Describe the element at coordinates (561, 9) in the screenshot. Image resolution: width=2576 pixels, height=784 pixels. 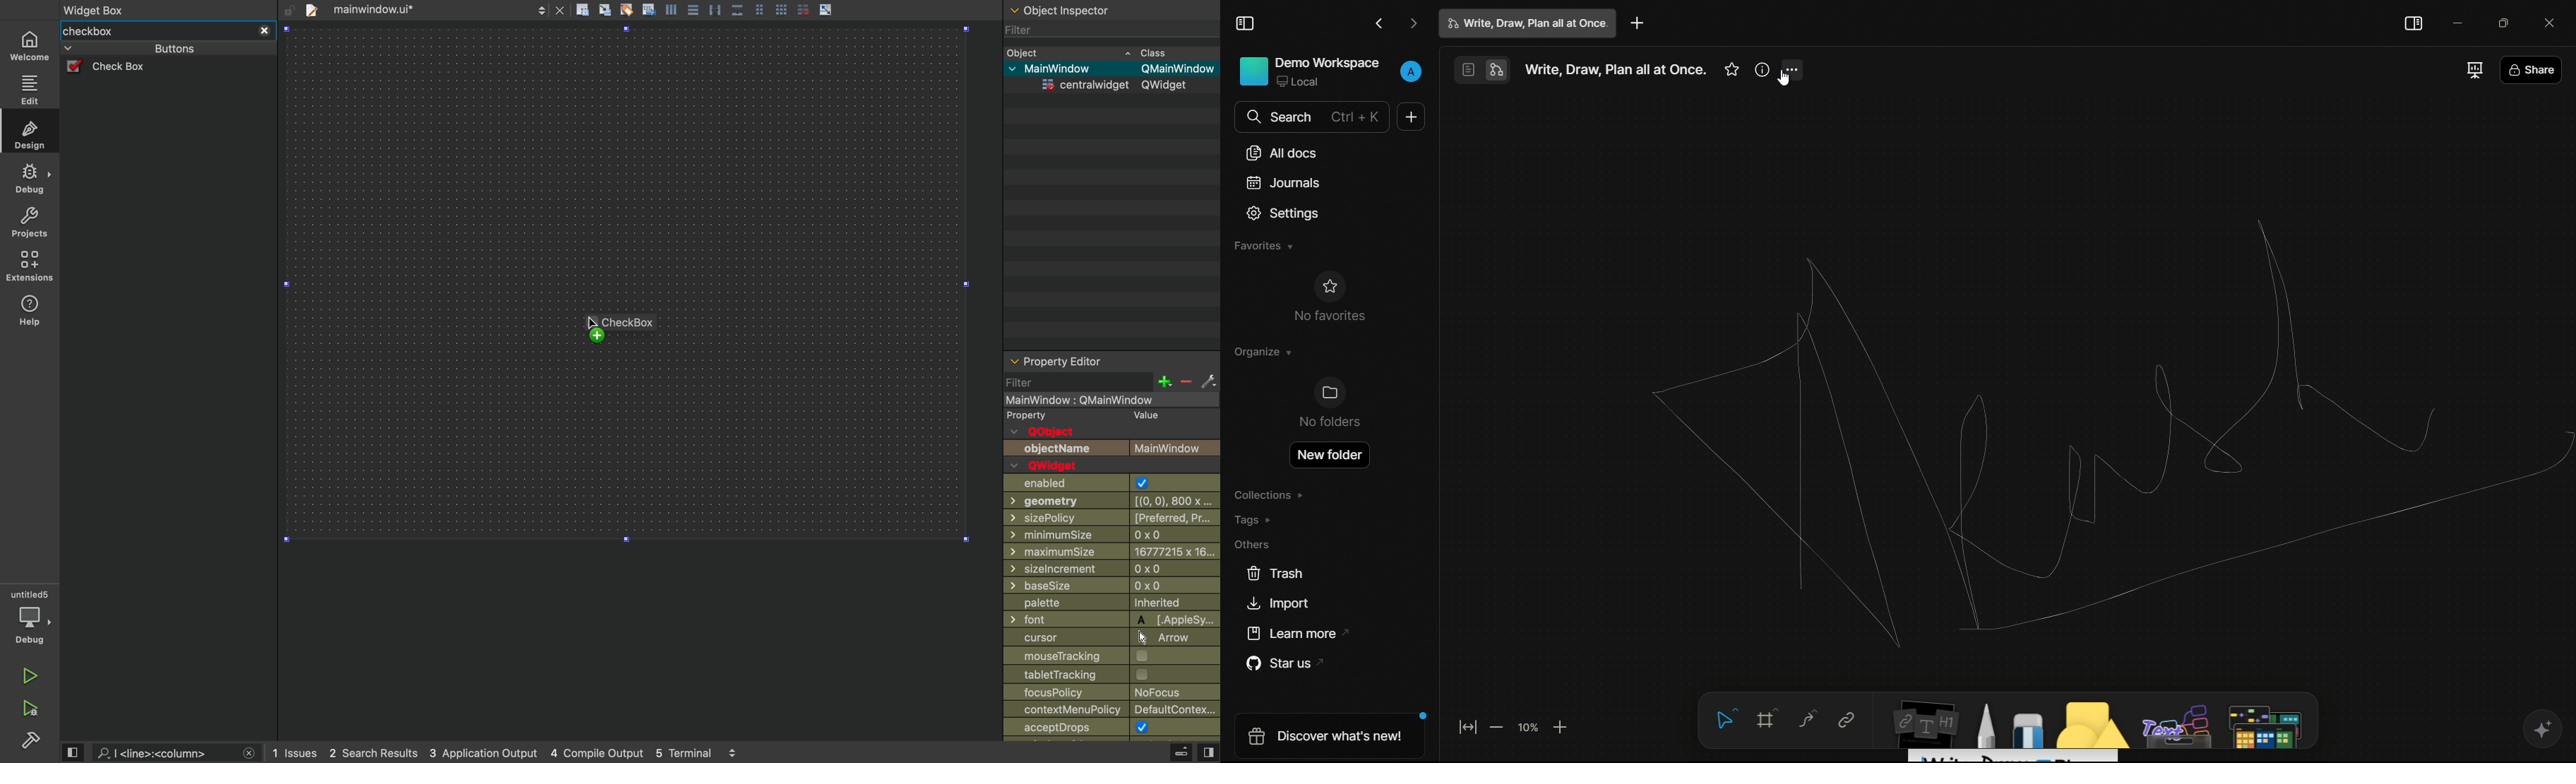
I see `close` at that location.